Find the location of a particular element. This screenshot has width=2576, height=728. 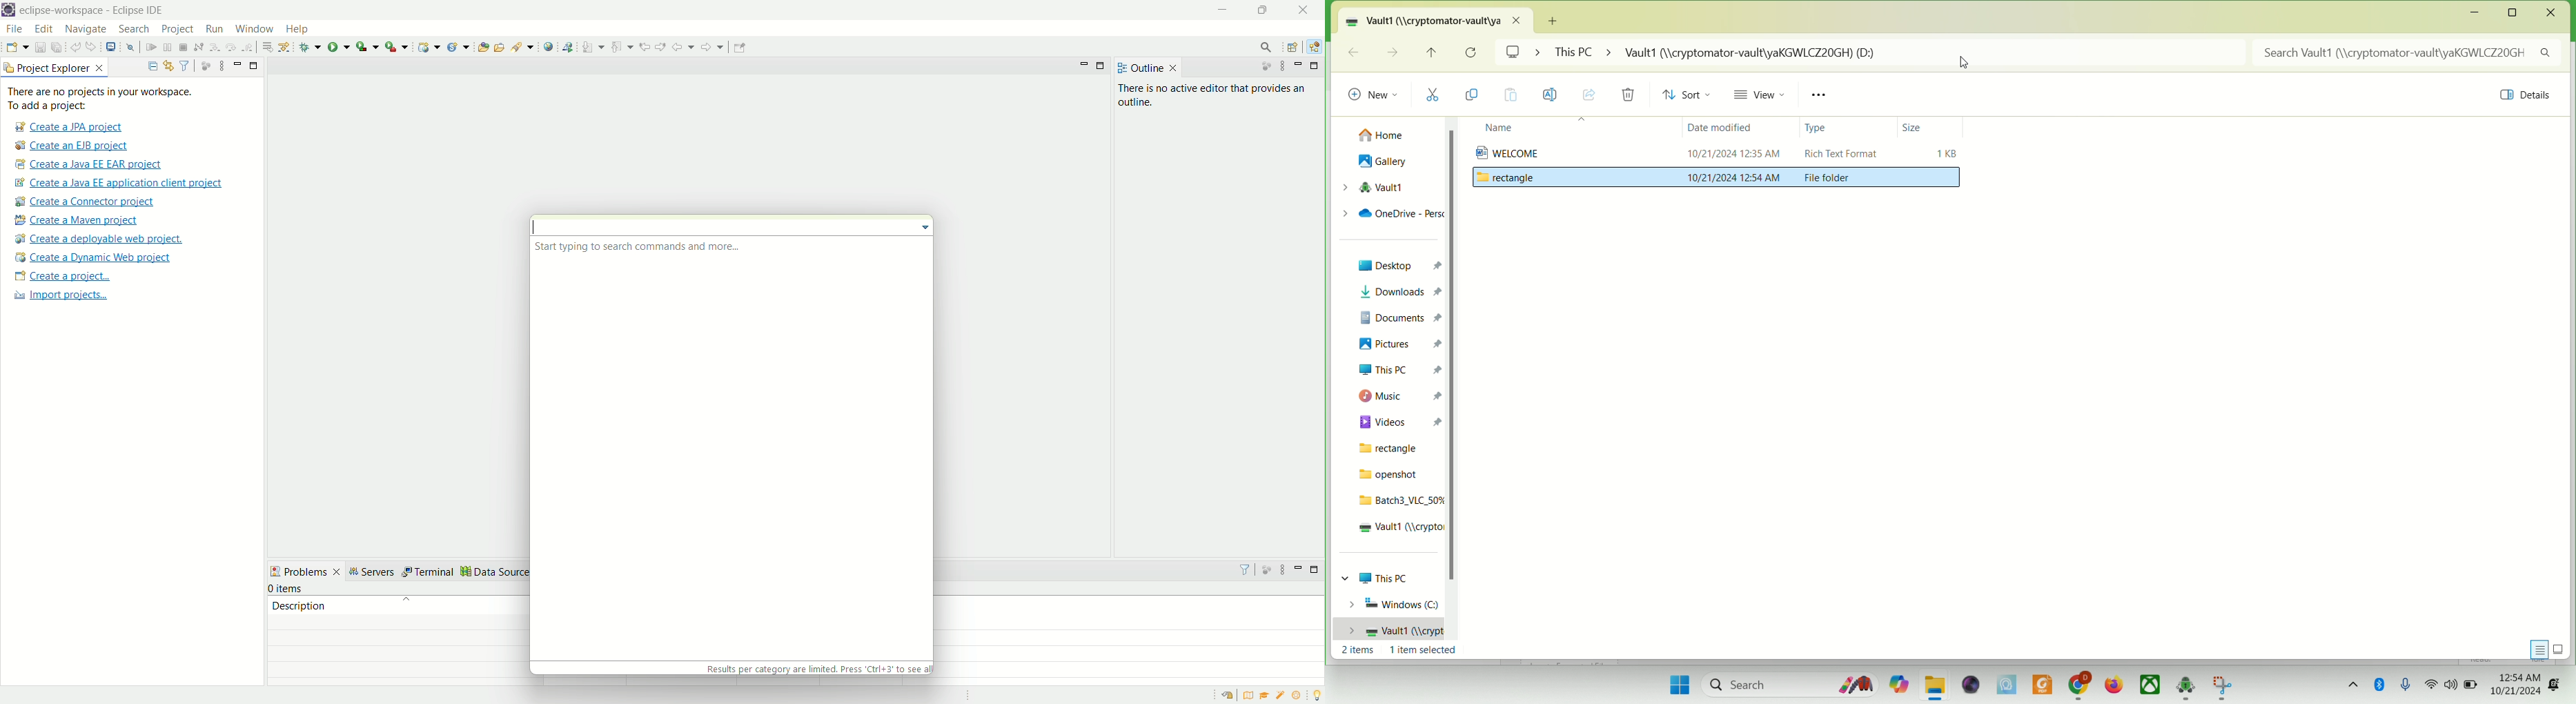

vault1 is located at coordinates (1387, 630).